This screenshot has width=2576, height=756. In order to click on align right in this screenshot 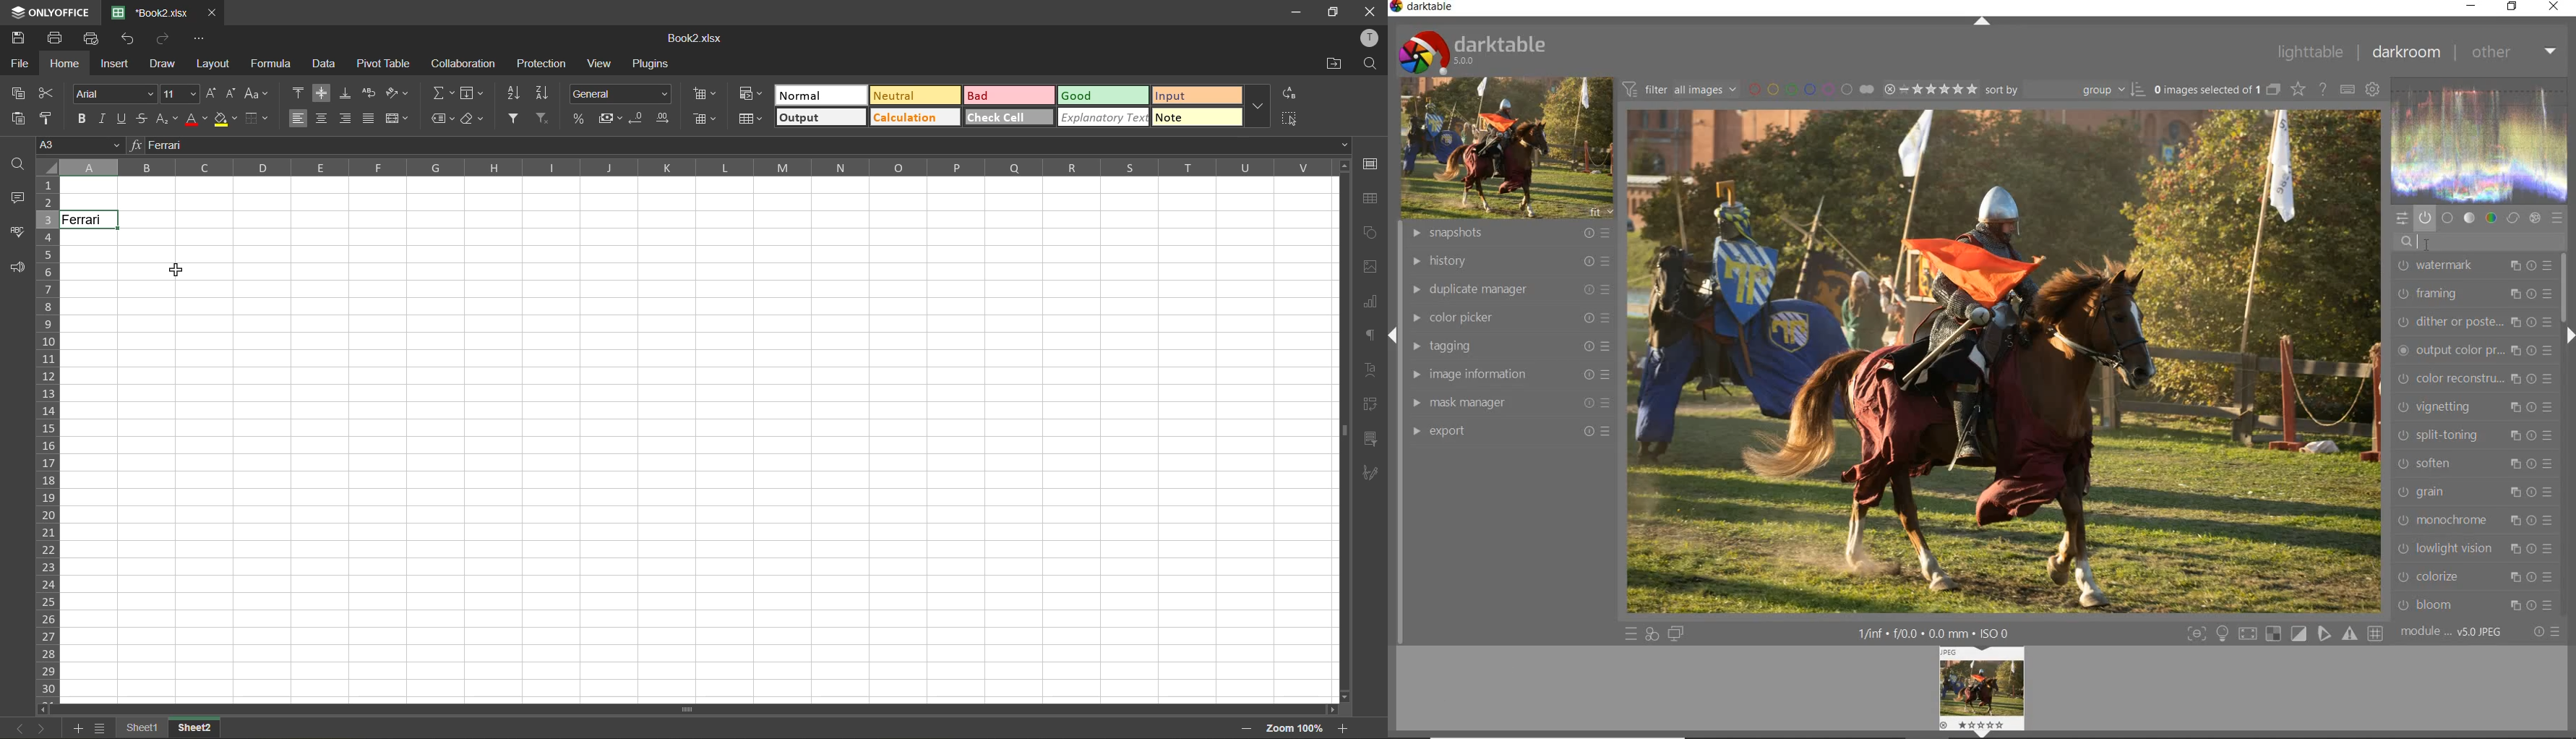, I will do `click(346, 119)`.